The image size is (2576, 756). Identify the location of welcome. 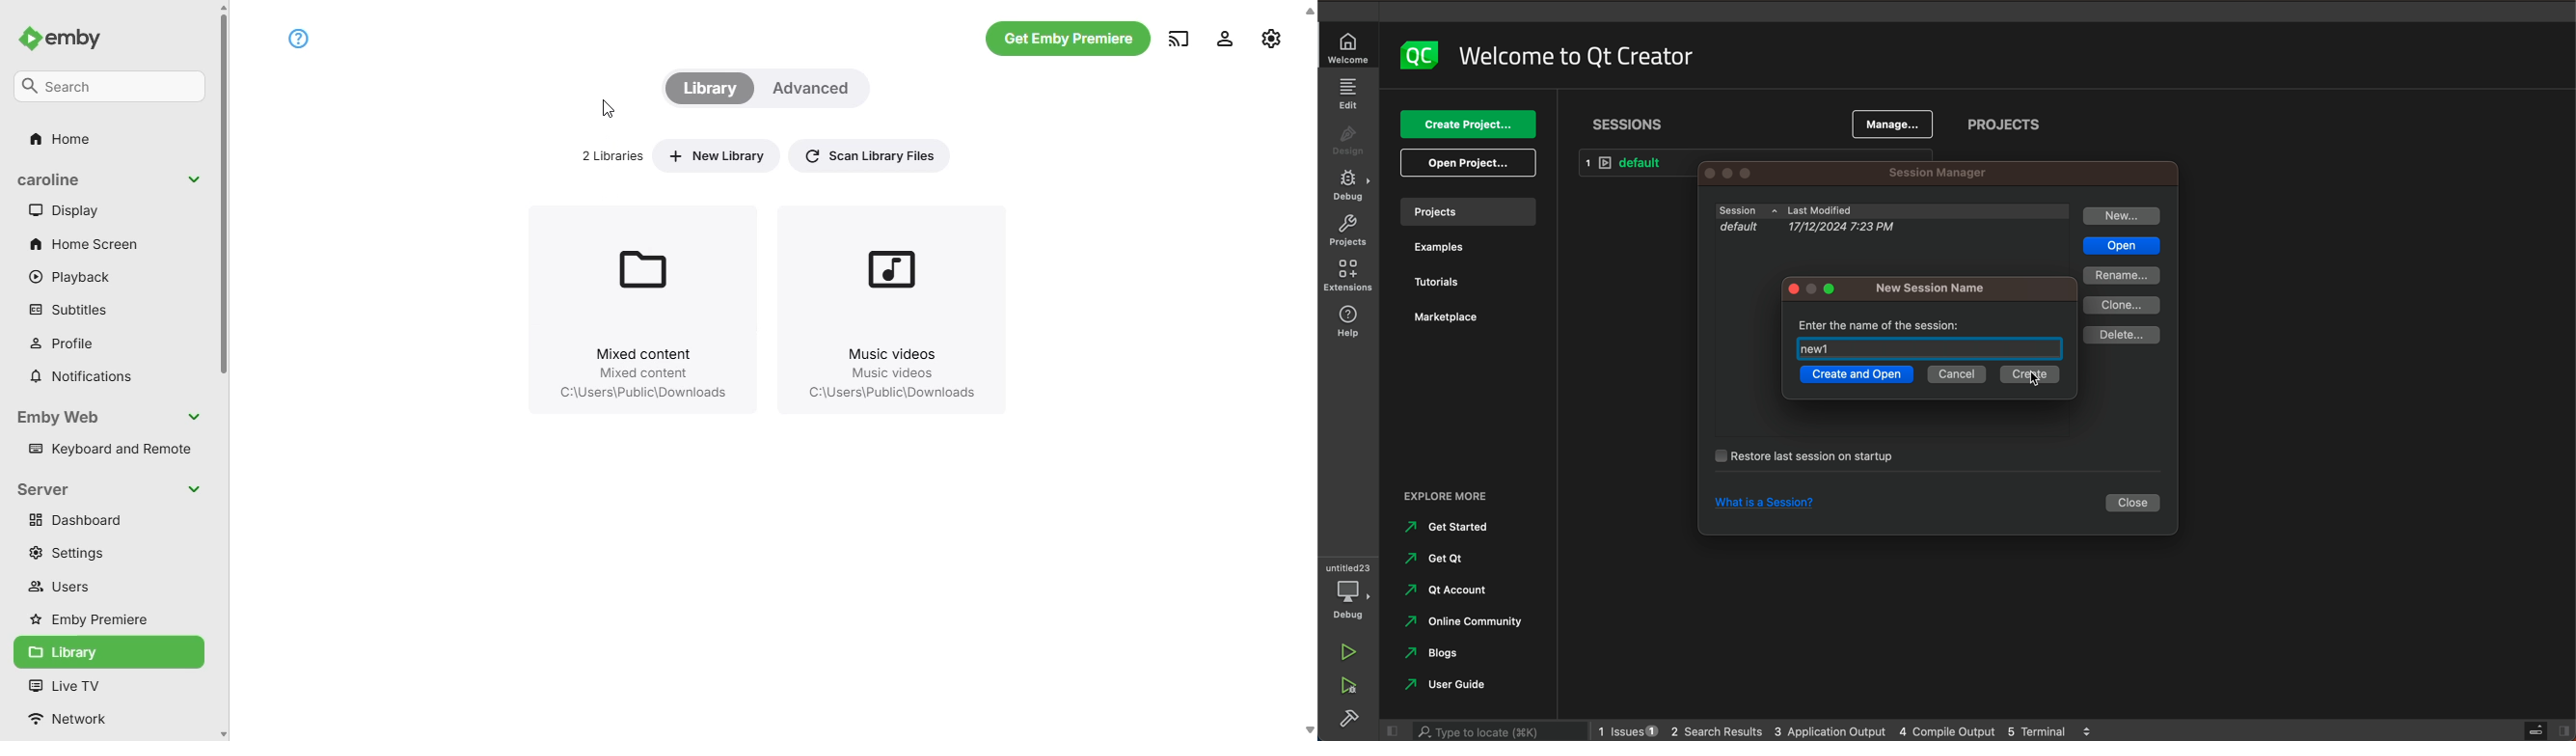
(1578, 56).